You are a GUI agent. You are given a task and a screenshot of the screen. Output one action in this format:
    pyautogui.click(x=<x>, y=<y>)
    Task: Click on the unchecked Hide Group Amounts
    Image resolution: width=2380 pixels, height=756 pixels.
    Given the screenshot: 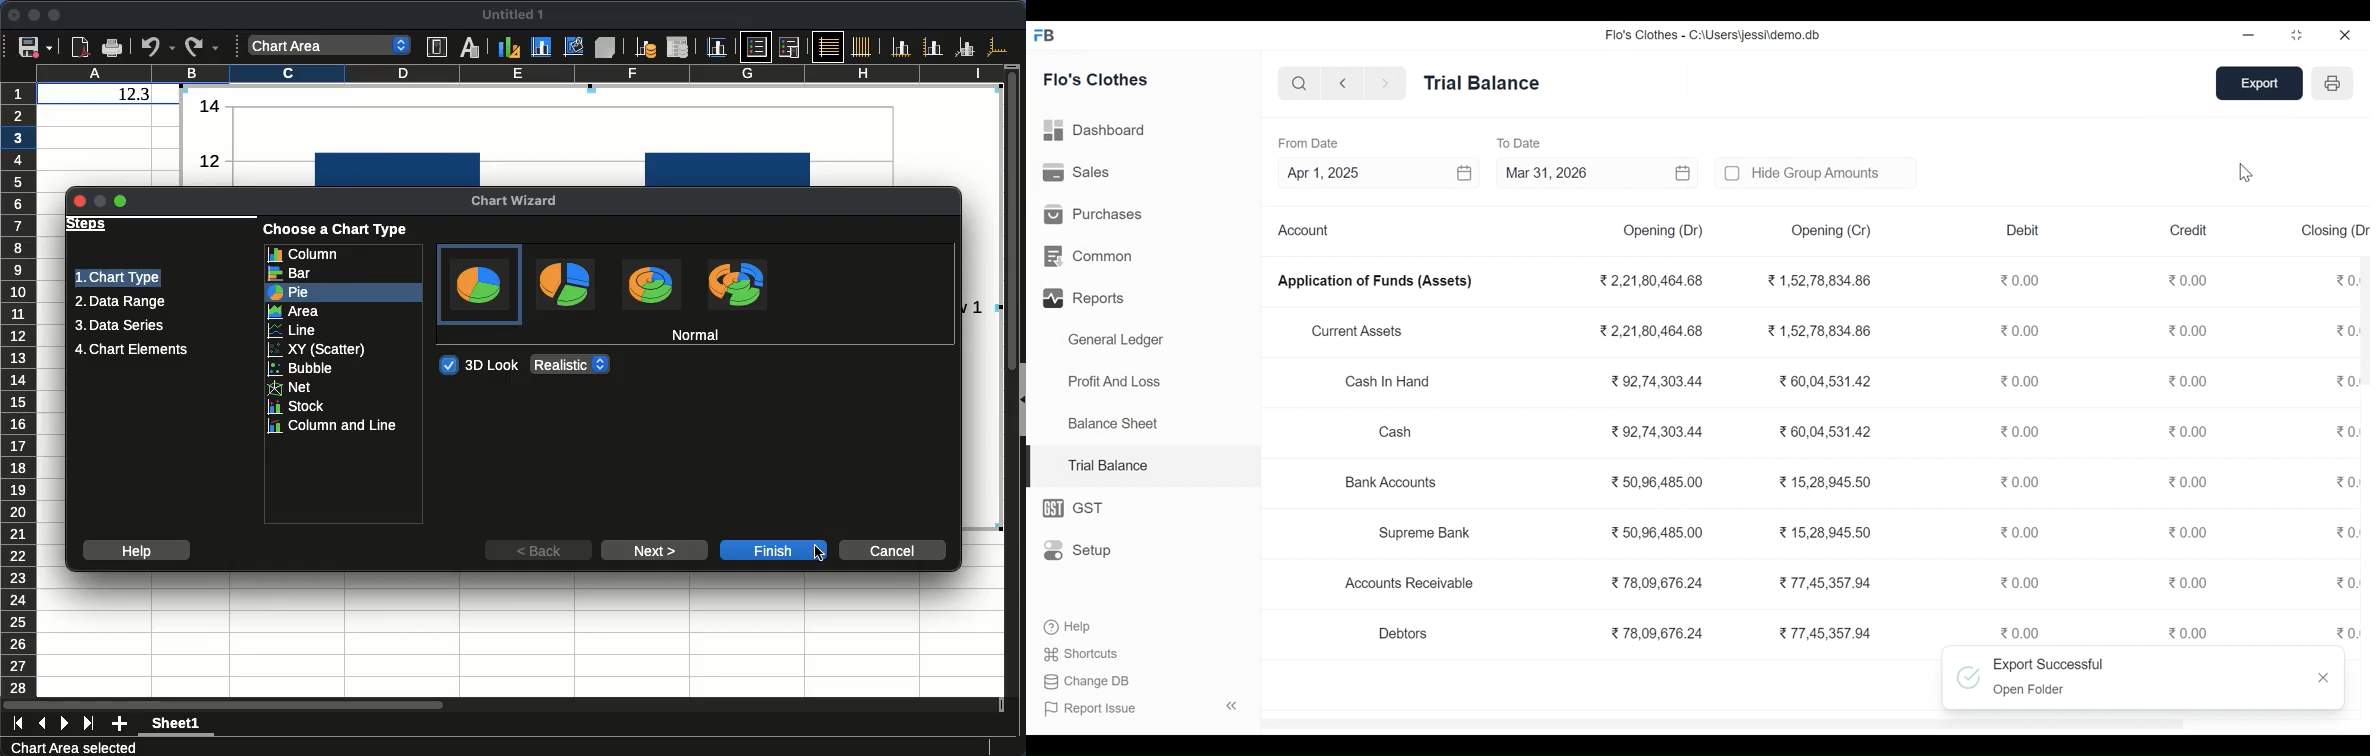 What is the action you would take?
    pyautogui.click(x=1813, y=172)
    